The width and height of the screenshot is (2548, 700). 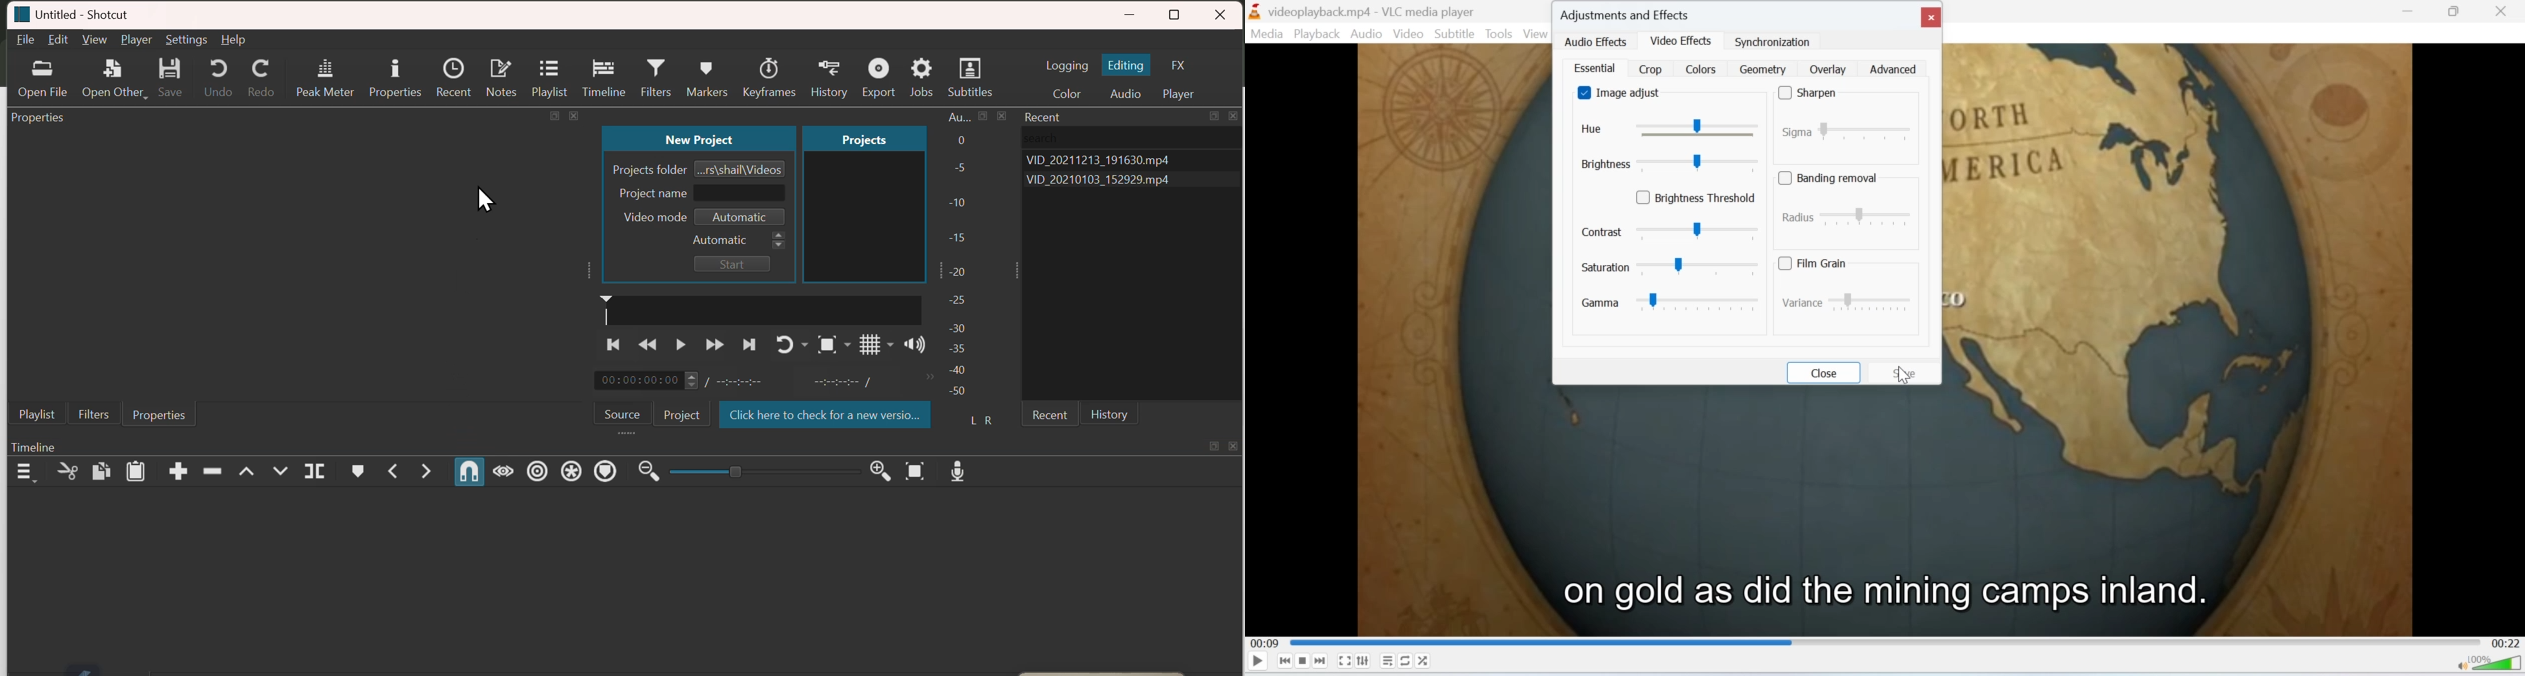 What do you see at coordinates (178, 471) in the screenshot?
I see `Append` at bounding box center [178, 471].